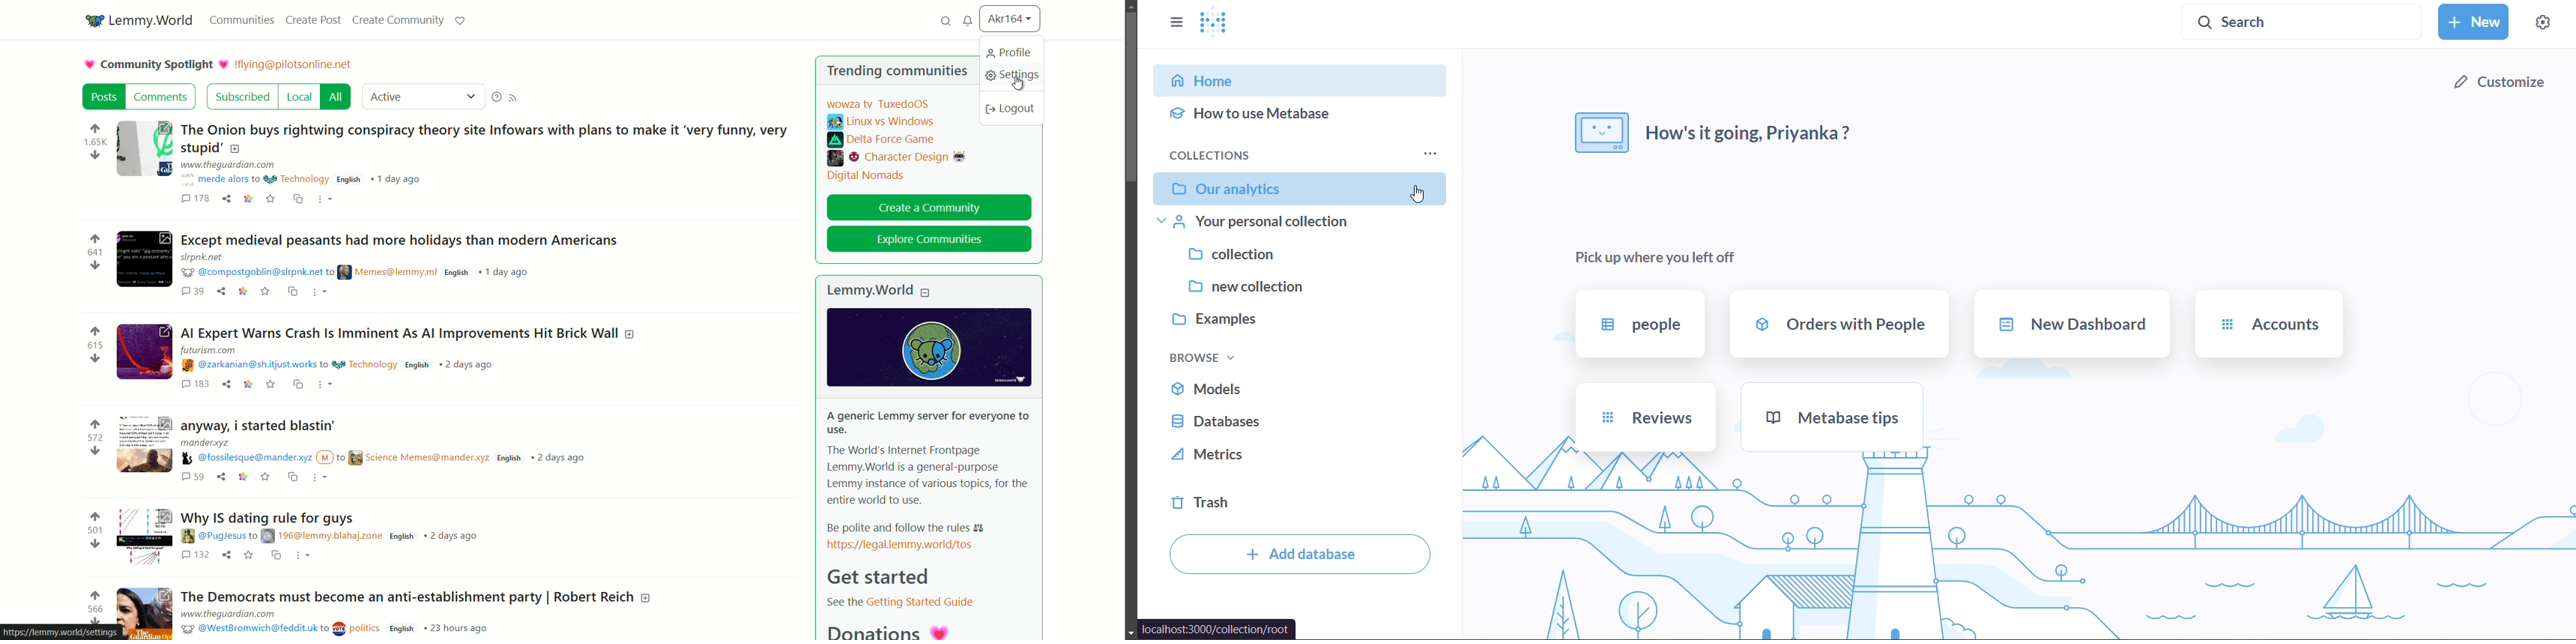 This screenshot has height=644, width=2576. Describe the element at coordinates (325, 383) in the screenshot. I see `more` at that location.